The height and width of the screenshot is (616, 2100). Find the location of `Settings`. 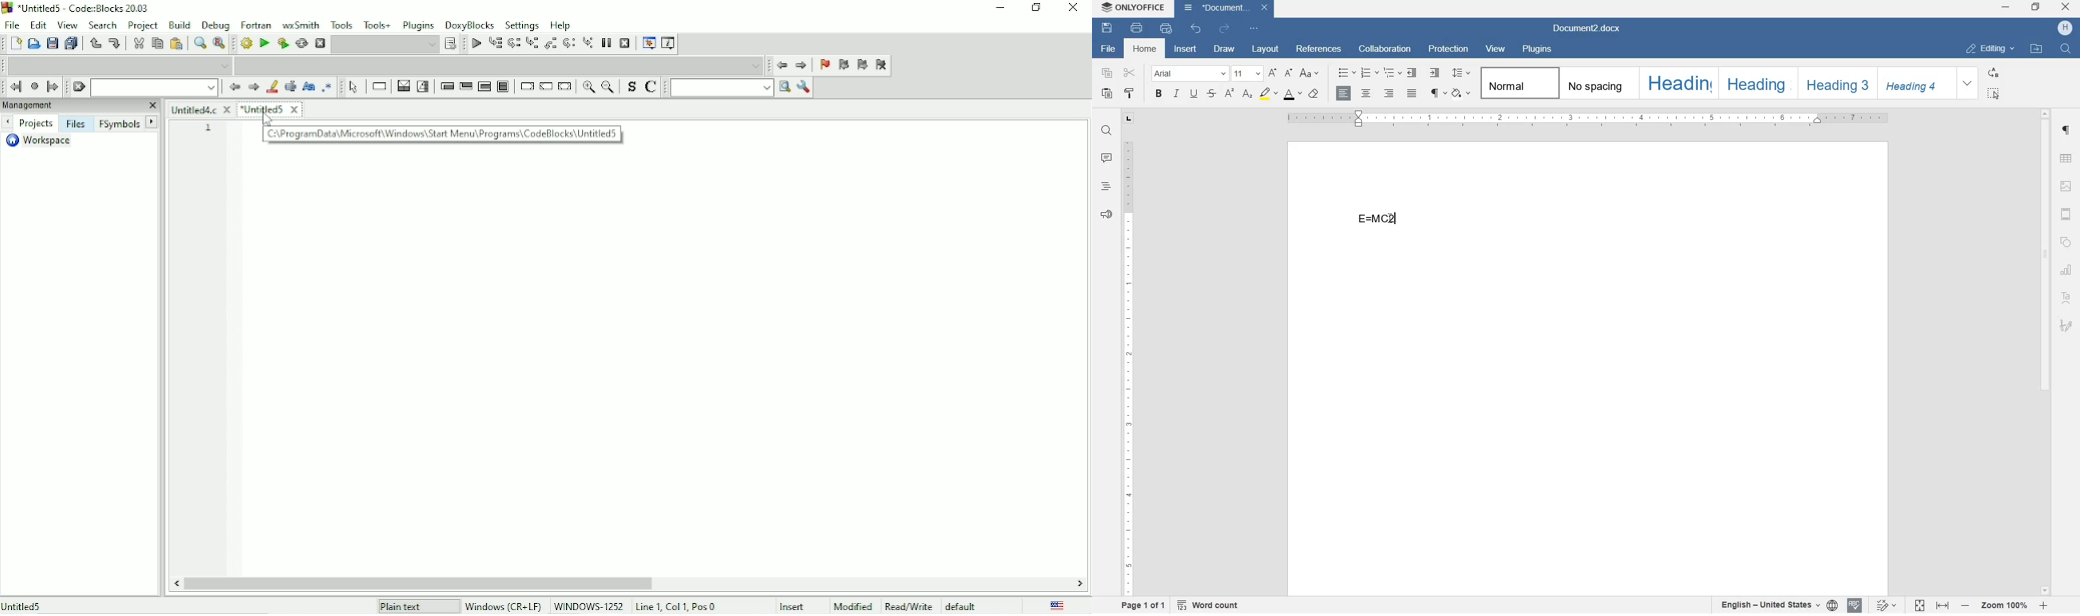

Settings is located at coordinates (522, 24).